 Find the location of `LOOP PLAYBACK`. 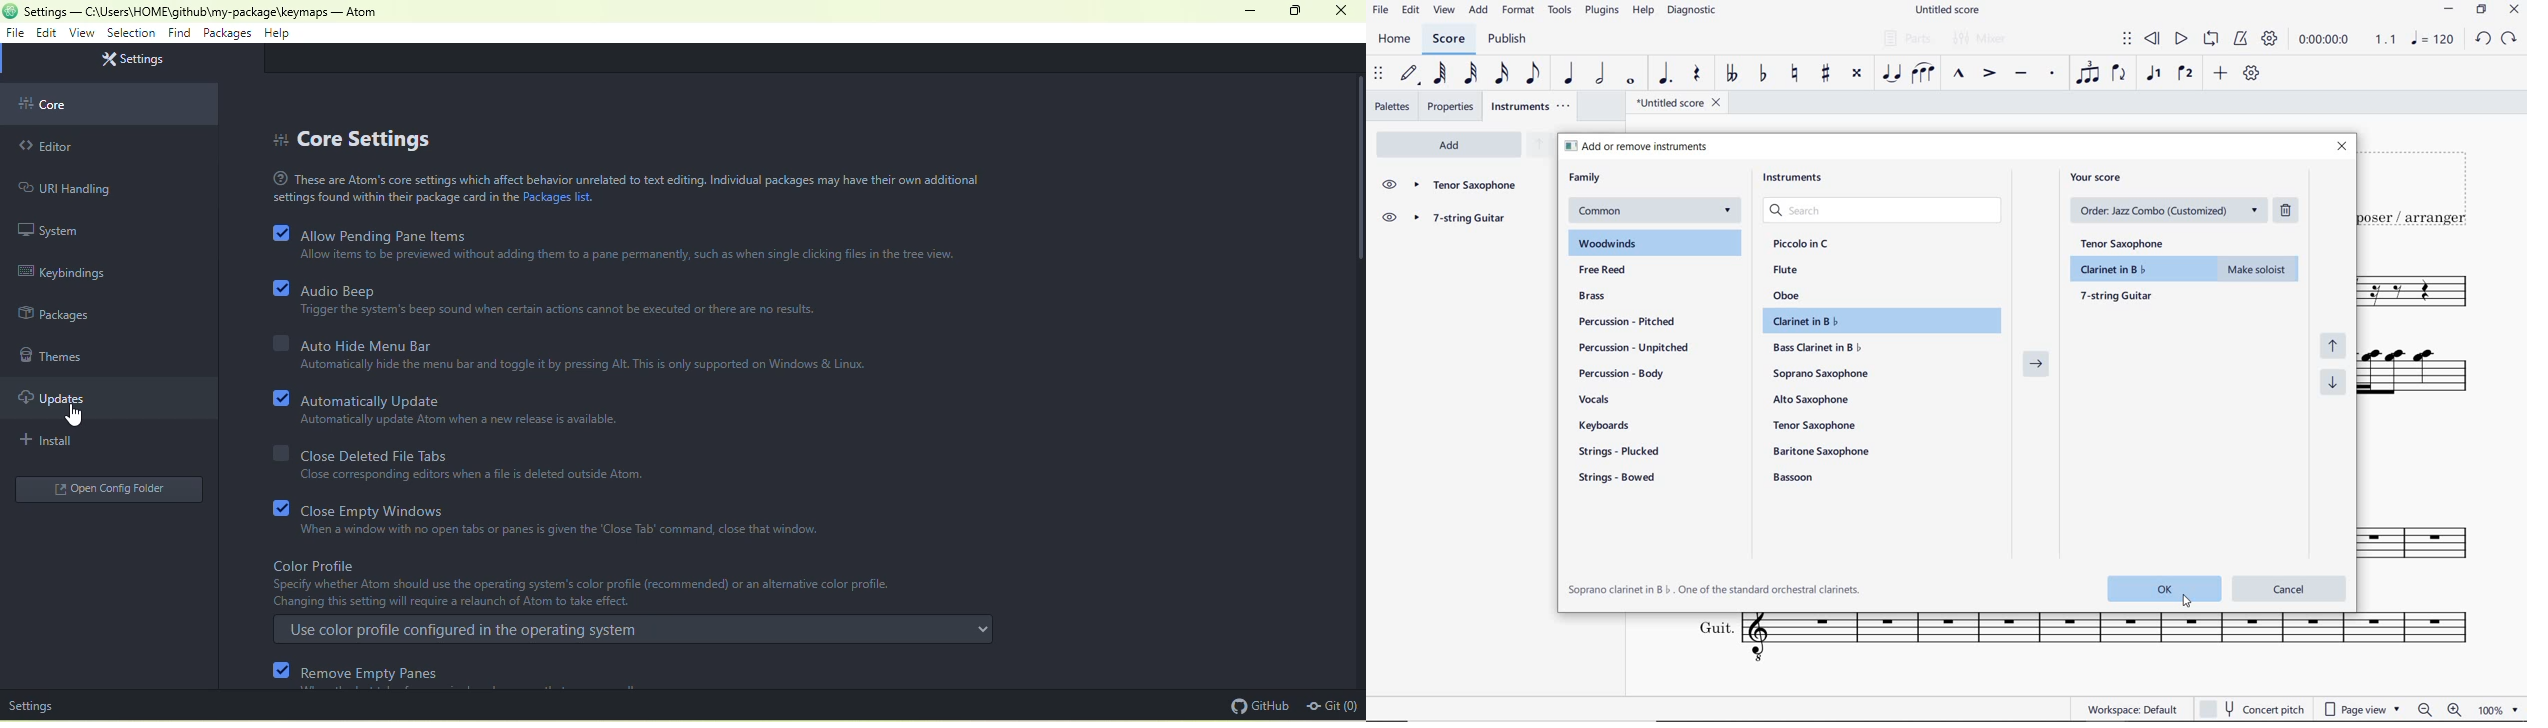

LOOP PLAYBACK is located at coordinates (2210, 39).